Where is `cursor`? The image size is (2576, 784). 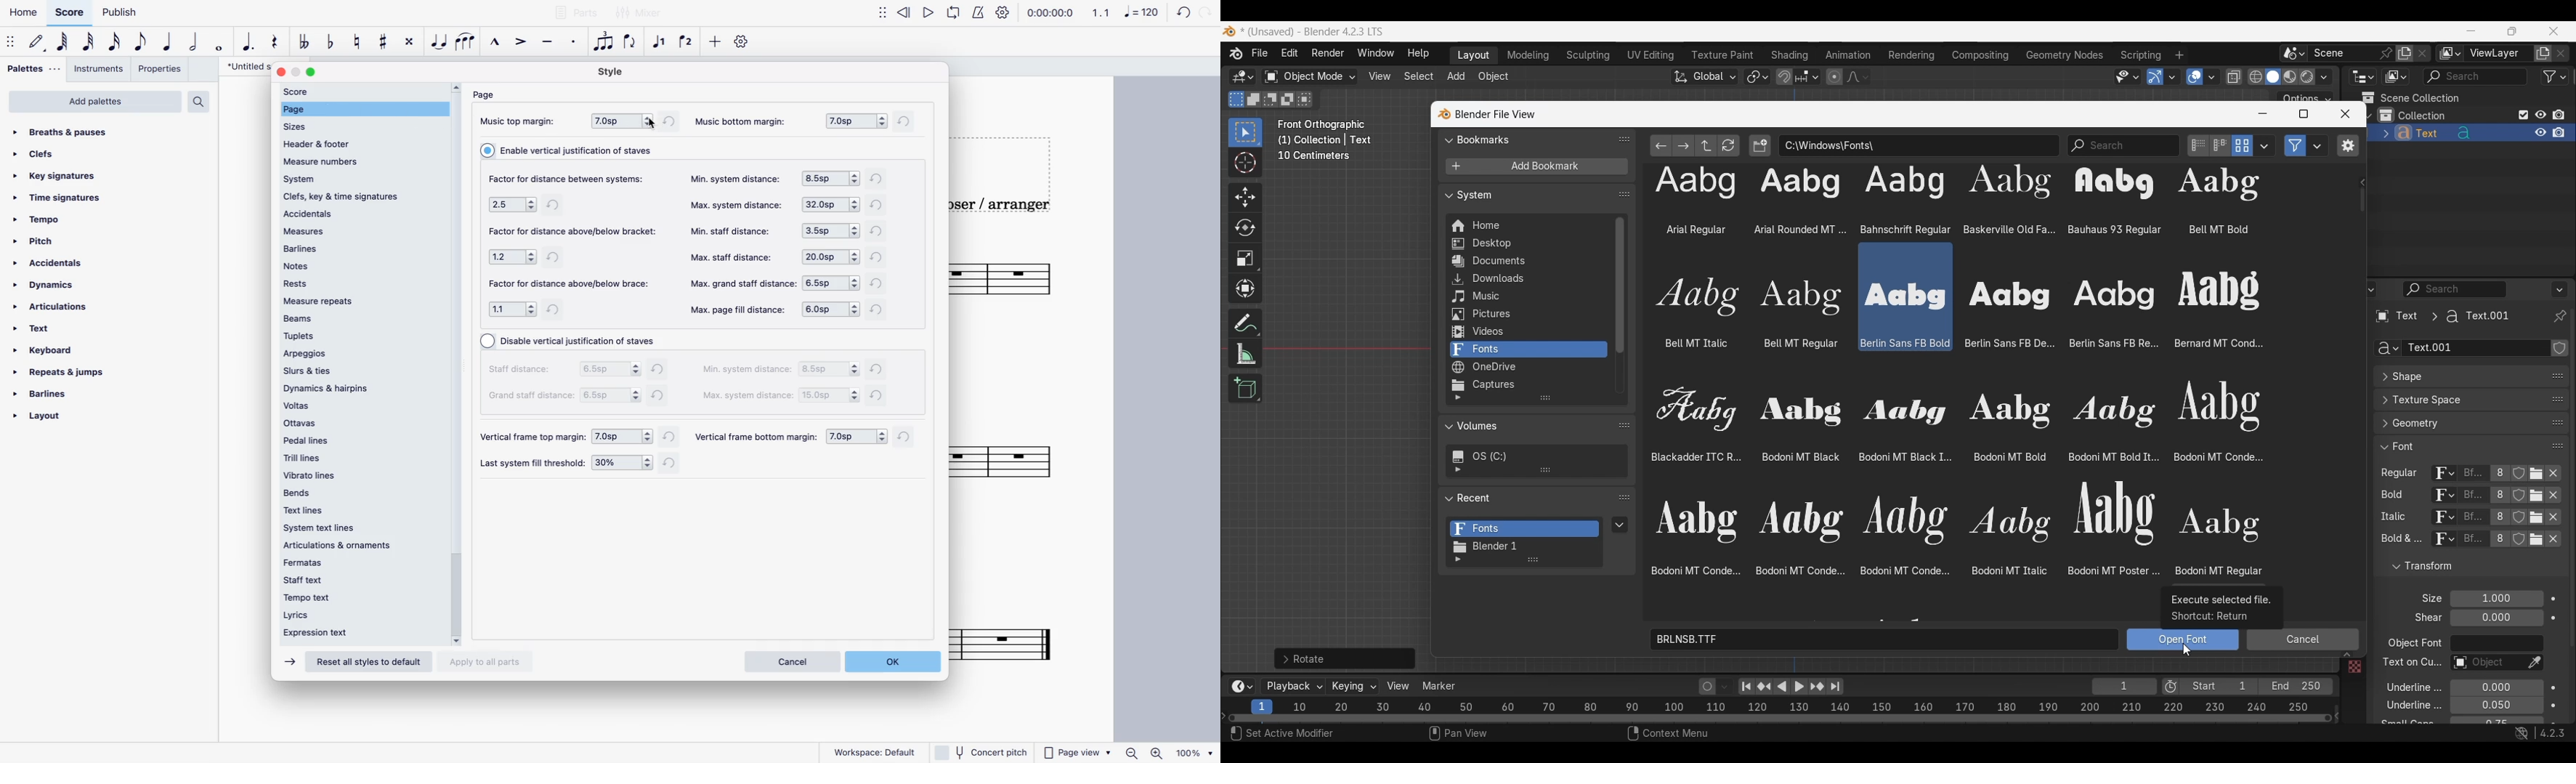
cursor is located at coordinates (650, 126).